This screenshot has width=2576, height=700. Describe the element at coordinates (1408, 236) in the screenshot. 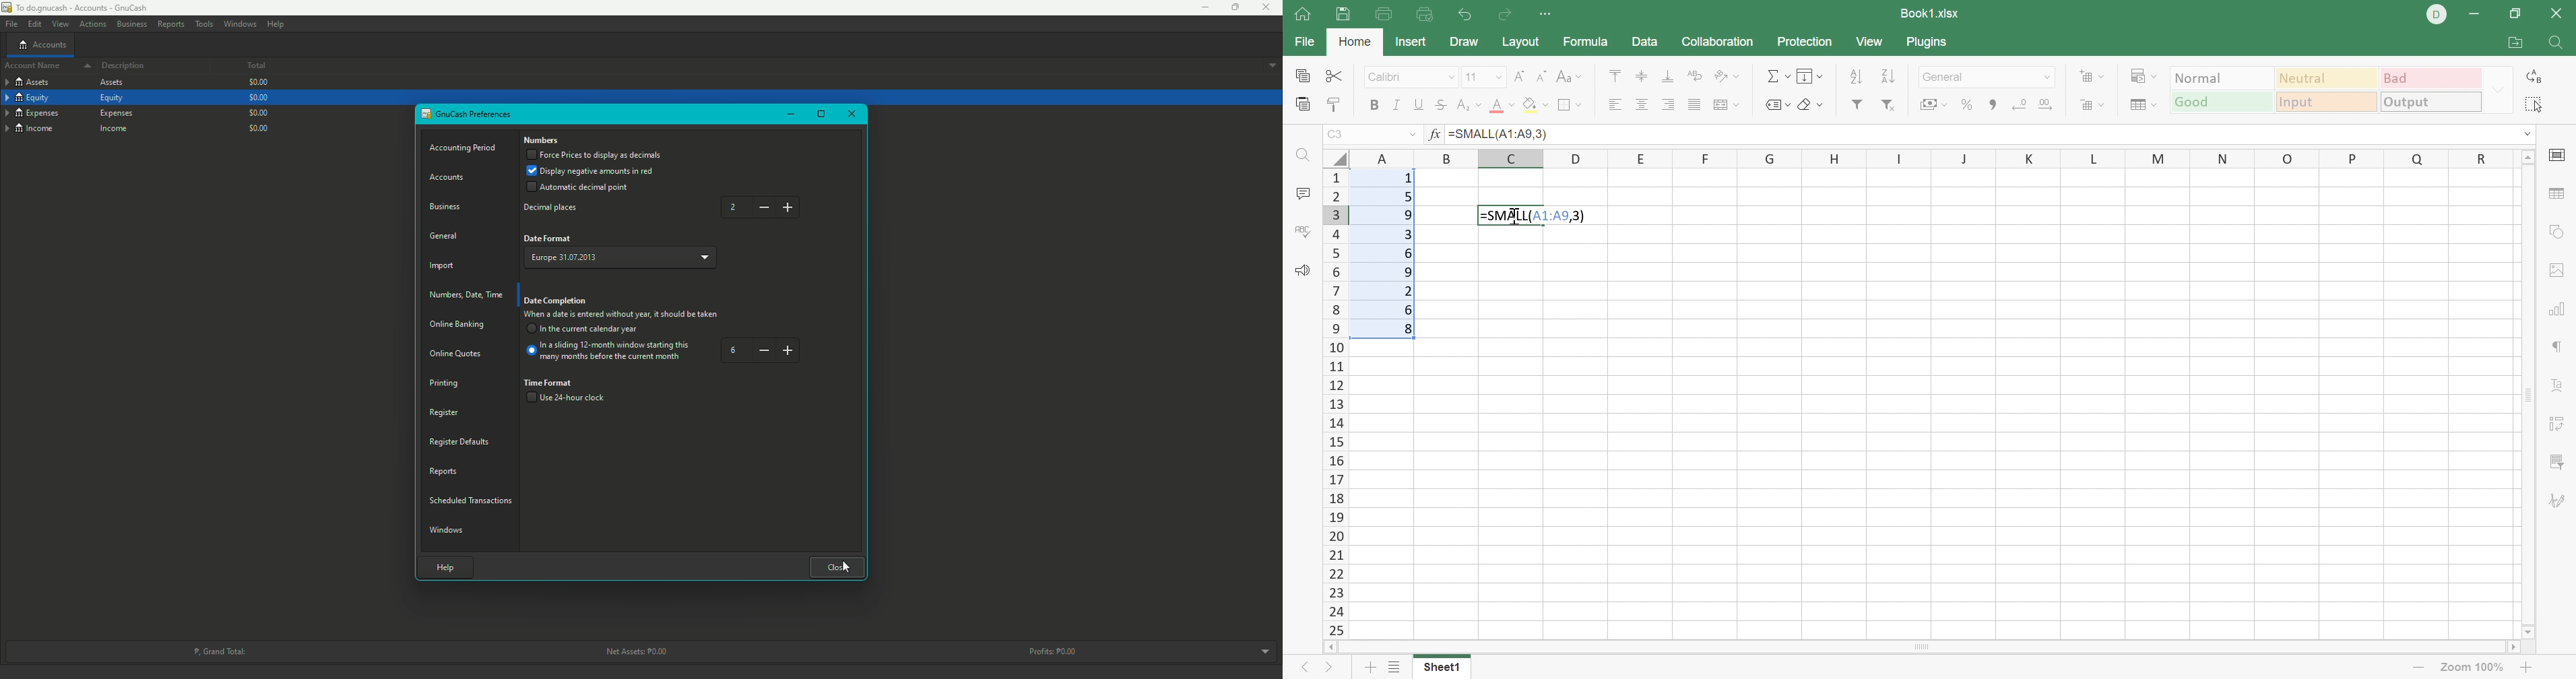

I see `3` at that location.